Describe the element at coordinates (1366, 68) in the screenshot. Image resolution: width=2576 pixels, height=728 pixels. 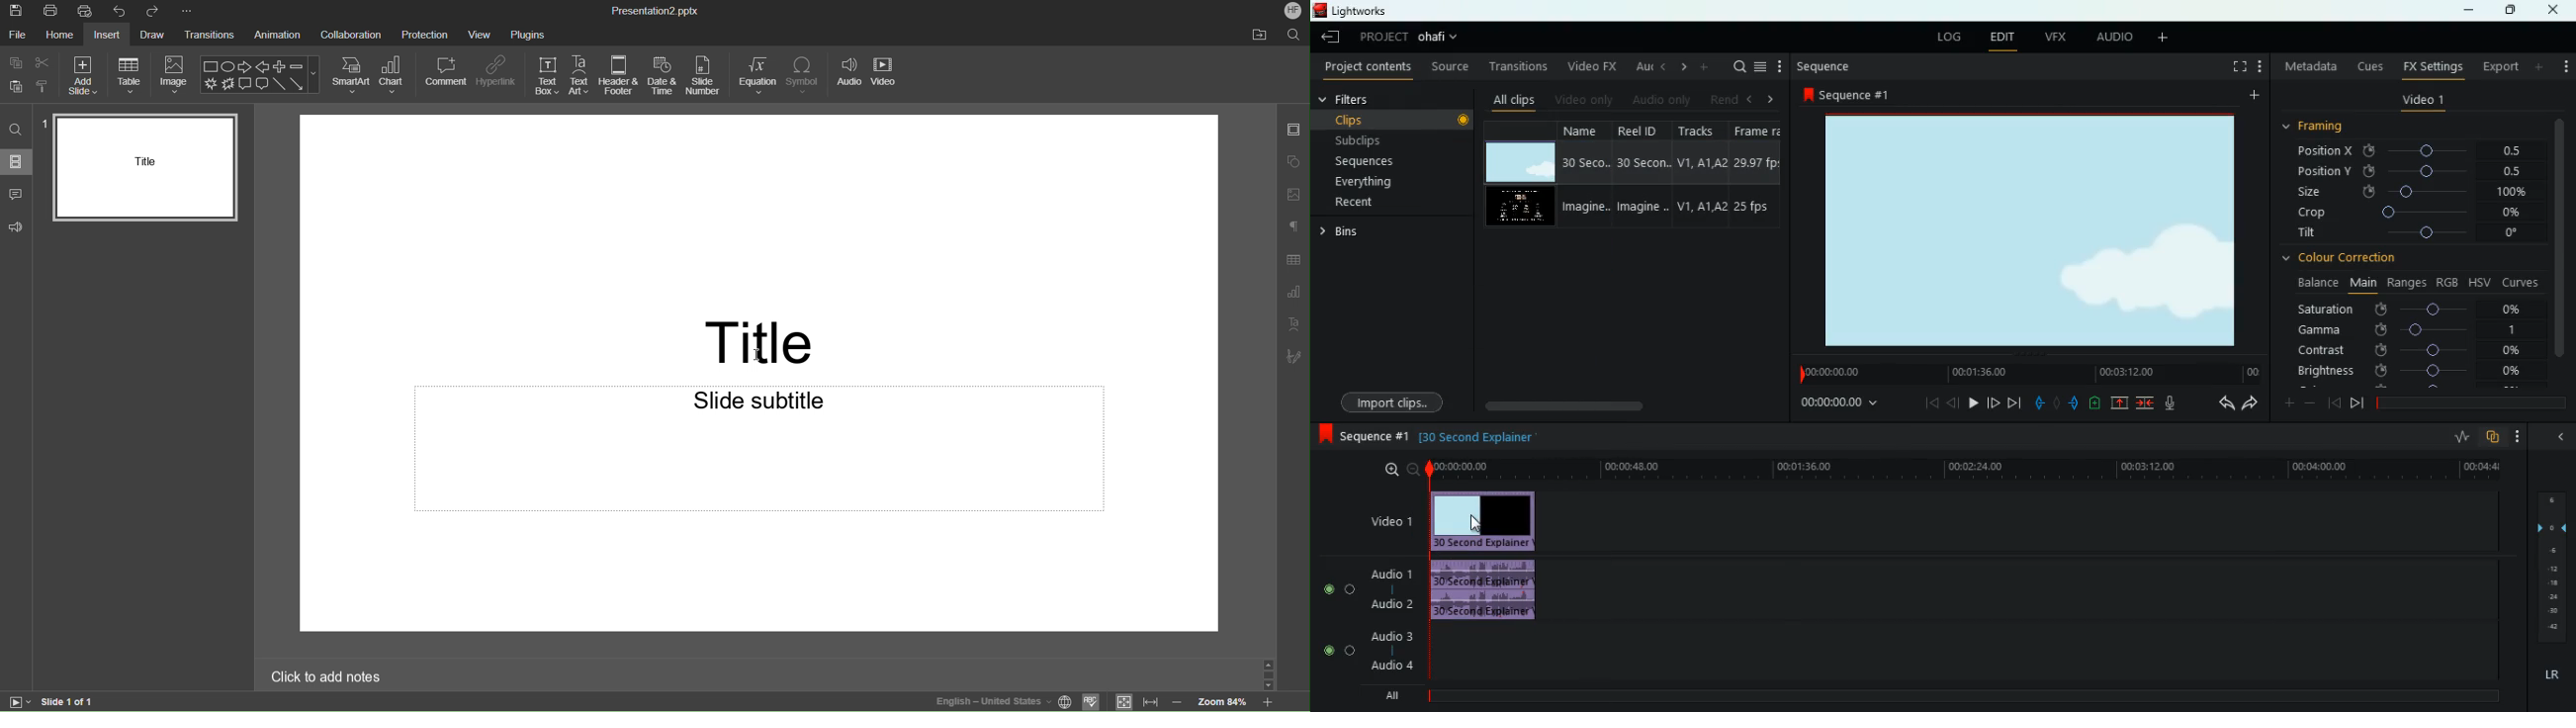
I see `project contents` at that location.